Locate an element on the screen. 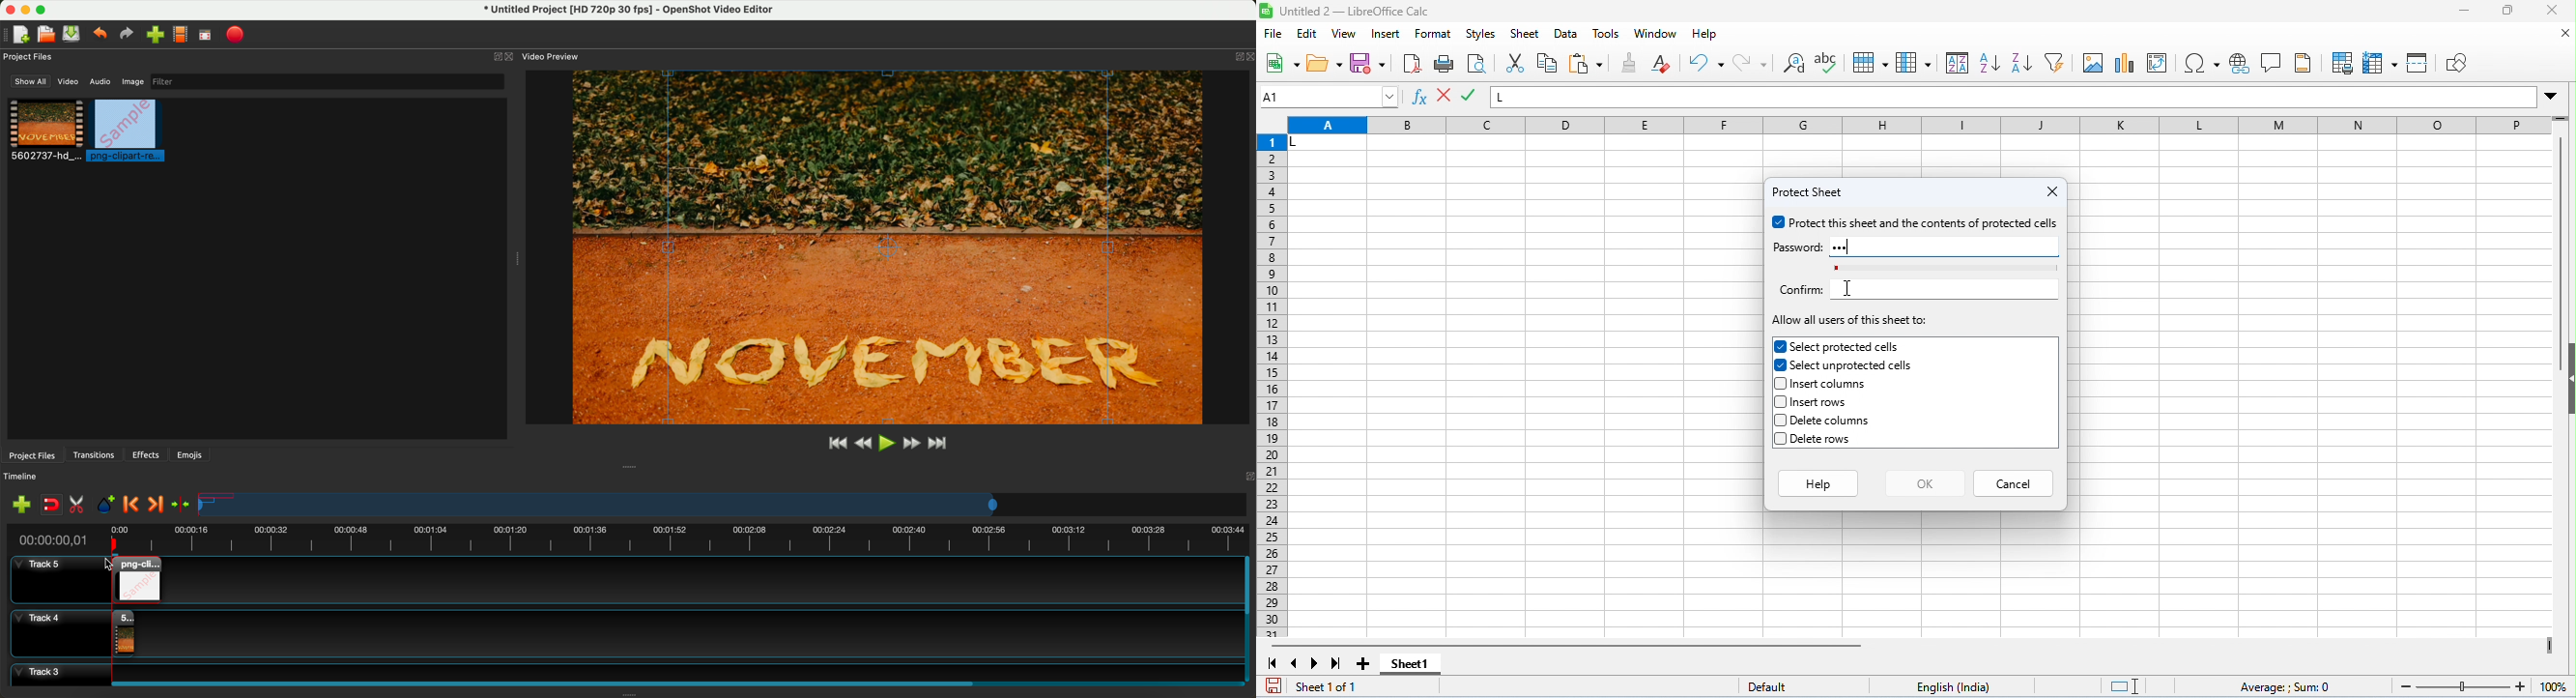  insert comment is located at coordinates (2273, 63).